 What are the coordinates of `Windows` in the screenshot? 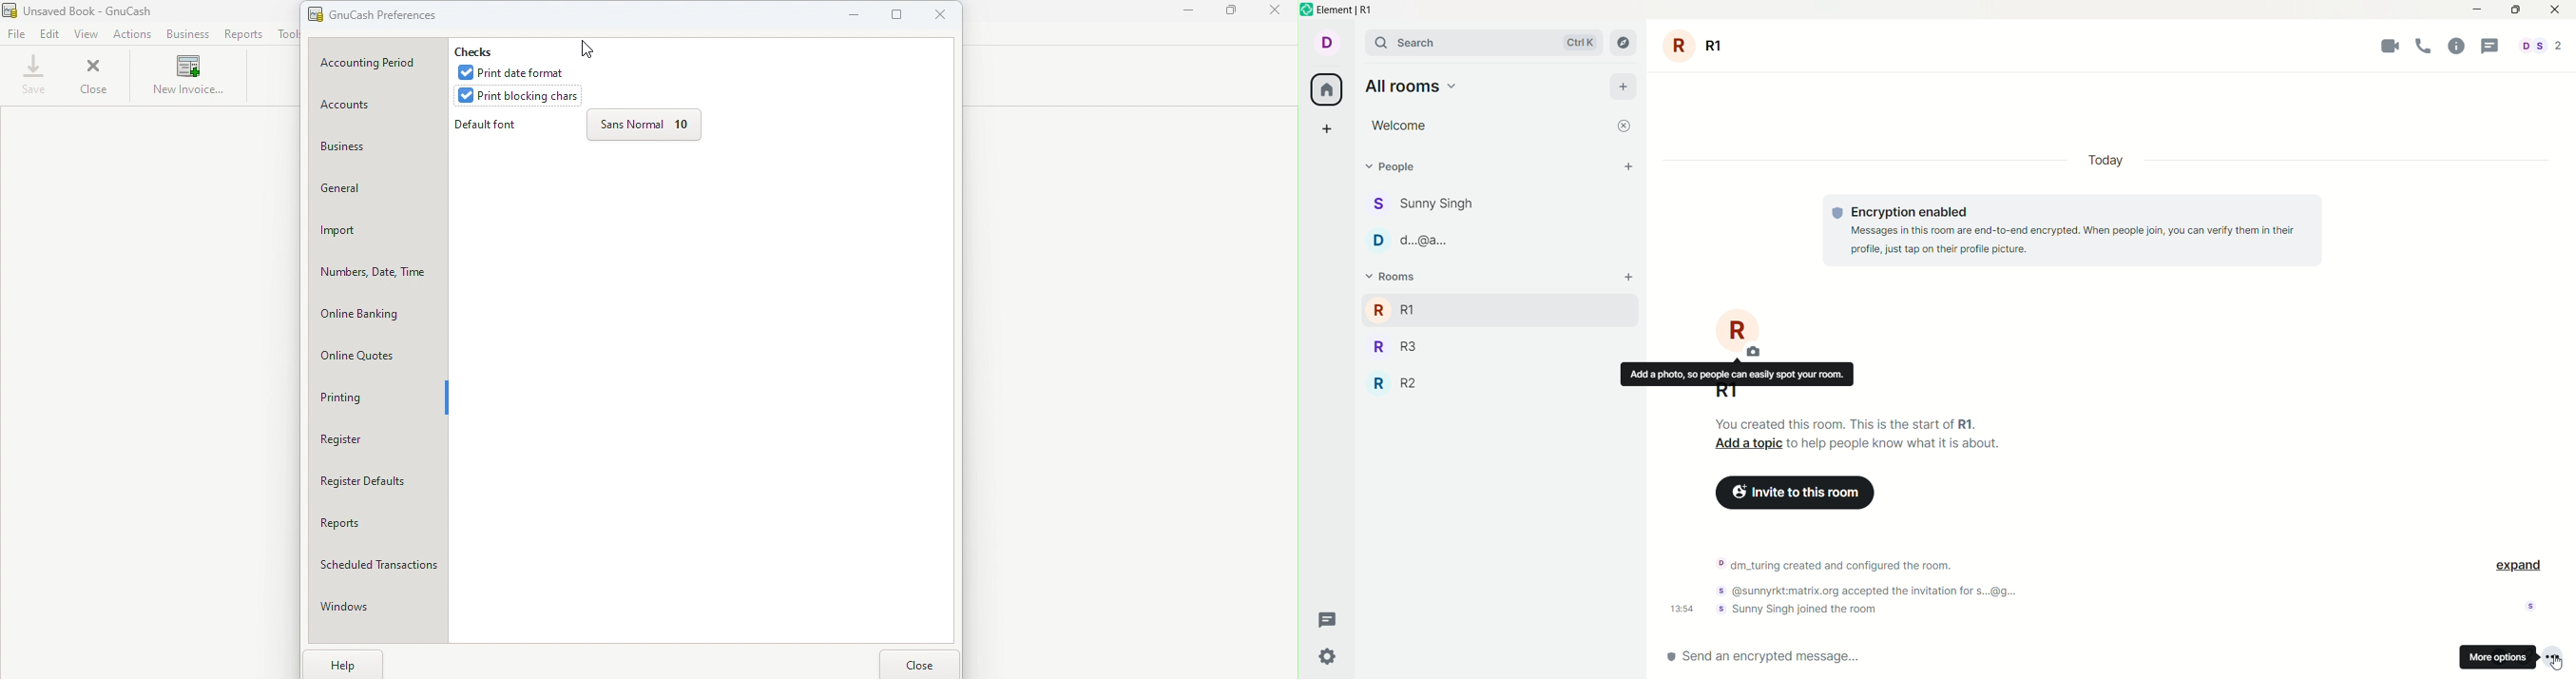 It's located at (376, 610).